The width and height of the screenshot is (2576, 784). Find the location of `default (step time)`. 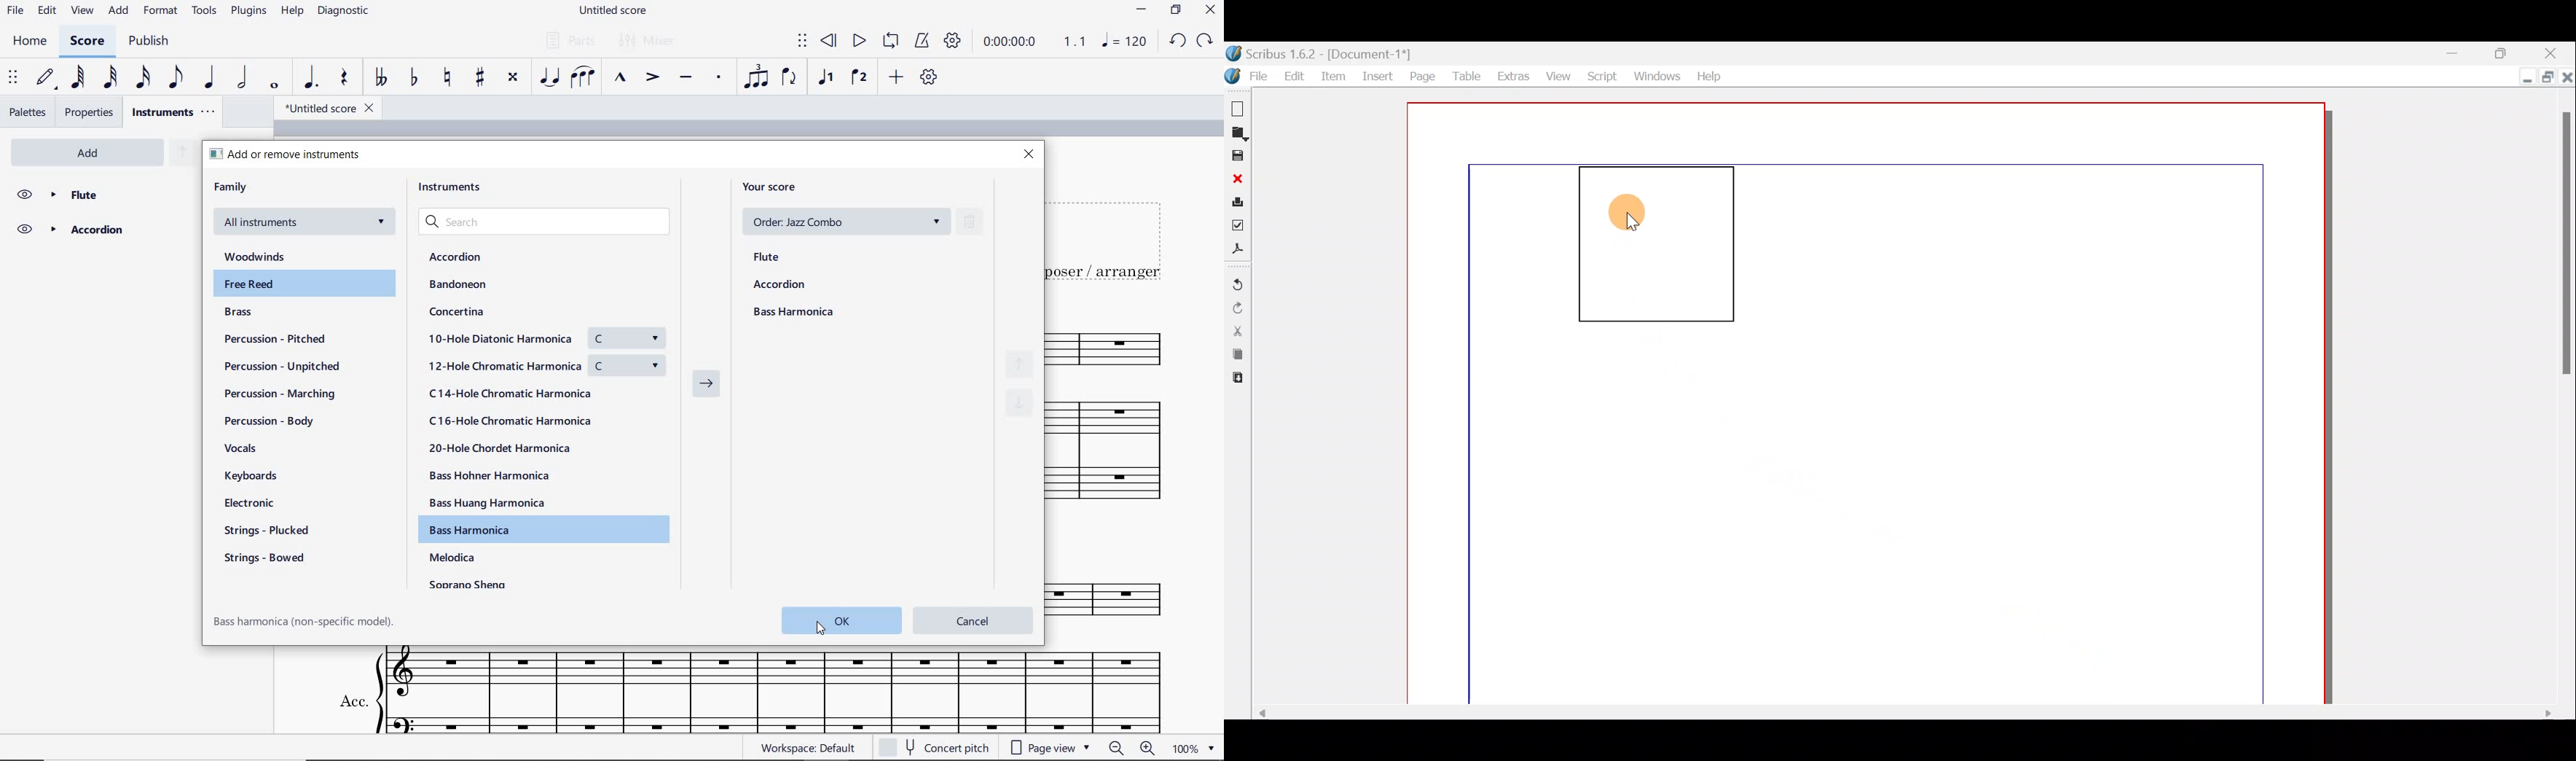

default (step time) is located at coordinates (44, 78).